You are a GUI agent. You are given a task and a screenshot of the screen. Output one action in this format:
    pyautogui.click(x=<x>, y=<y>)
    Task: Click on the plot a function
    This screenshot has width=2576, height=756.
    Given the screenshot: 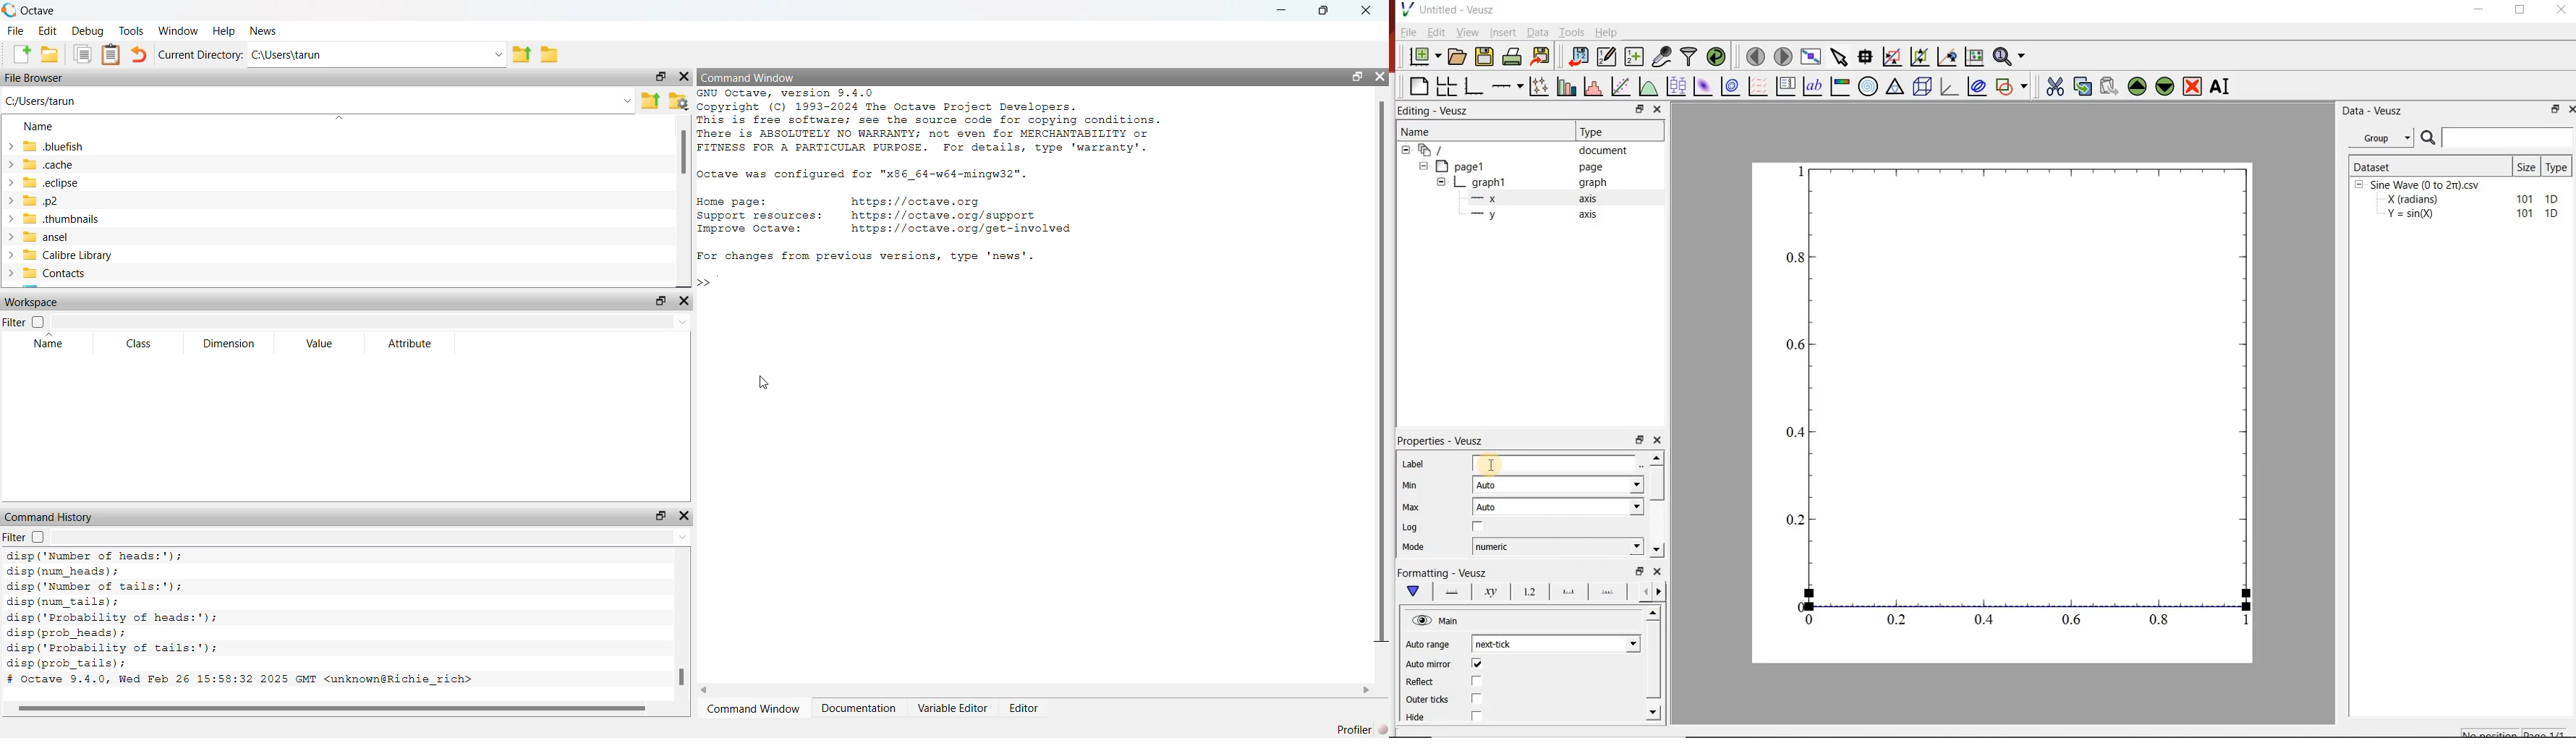 What is the action you would take?
    pyautogui.click(x=1650, y=86)
    